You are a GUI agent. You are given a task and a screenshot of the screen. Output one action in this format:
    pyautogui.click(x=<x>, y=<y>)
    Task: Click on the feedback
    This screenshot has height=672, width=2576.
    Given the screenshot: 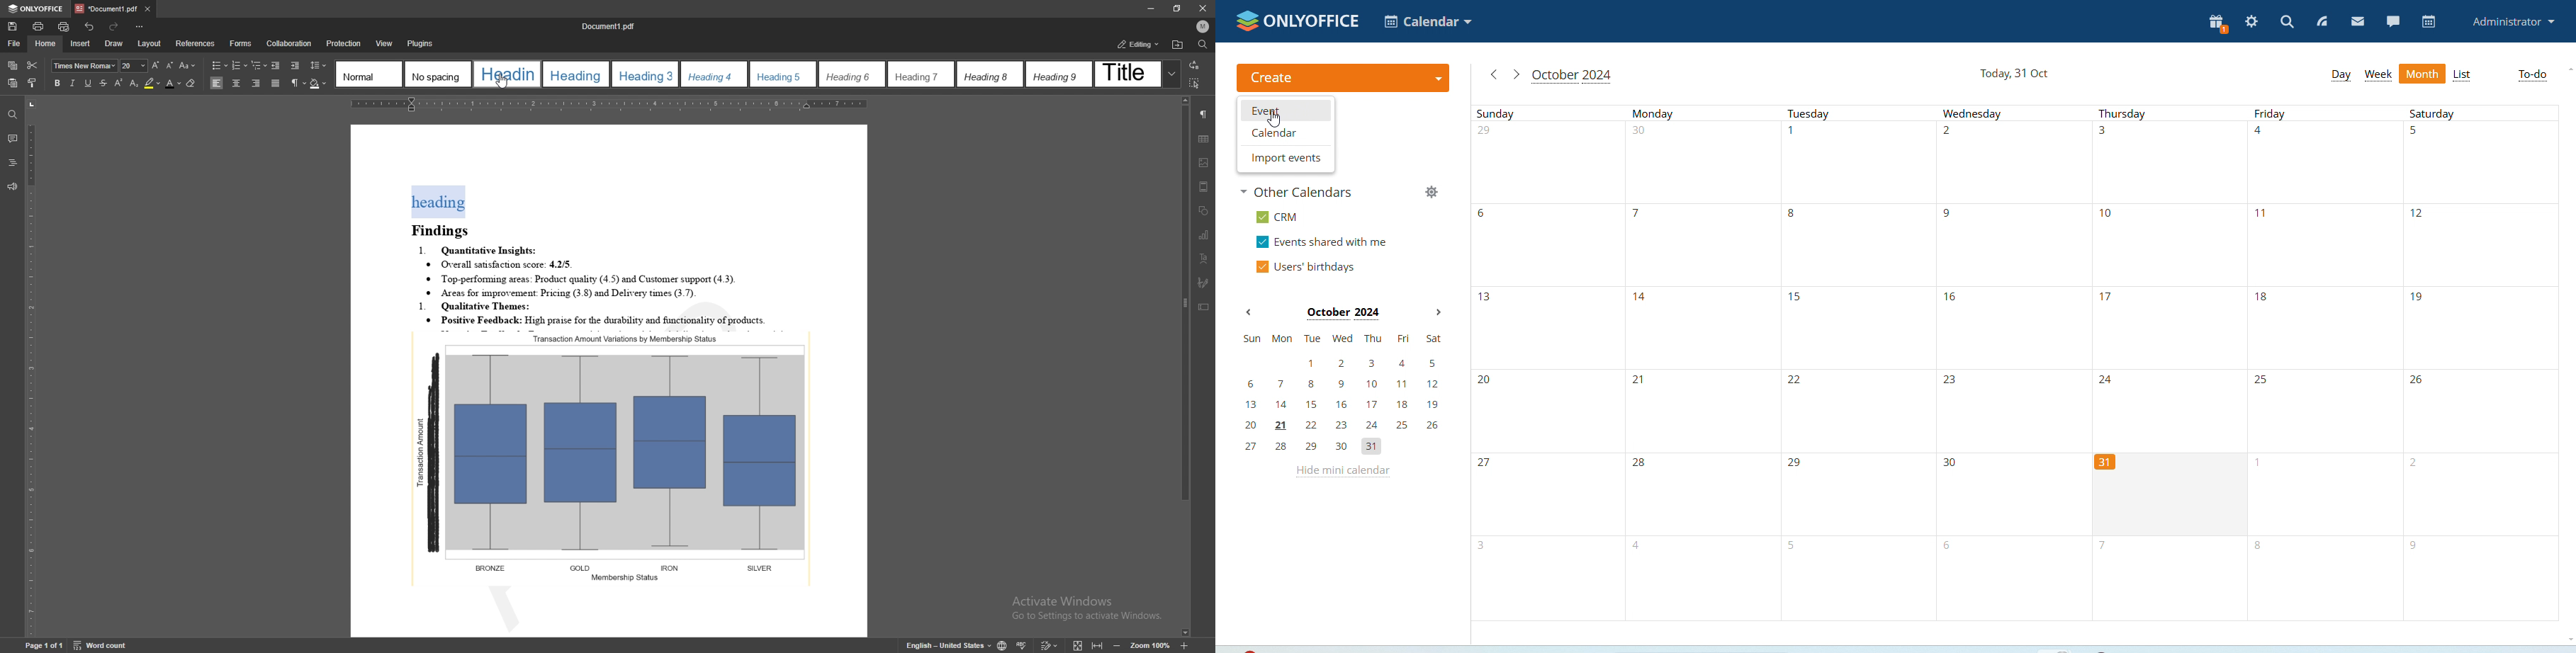 What is the action you would take?
    pyautogui.click(x=12, y=187)
    